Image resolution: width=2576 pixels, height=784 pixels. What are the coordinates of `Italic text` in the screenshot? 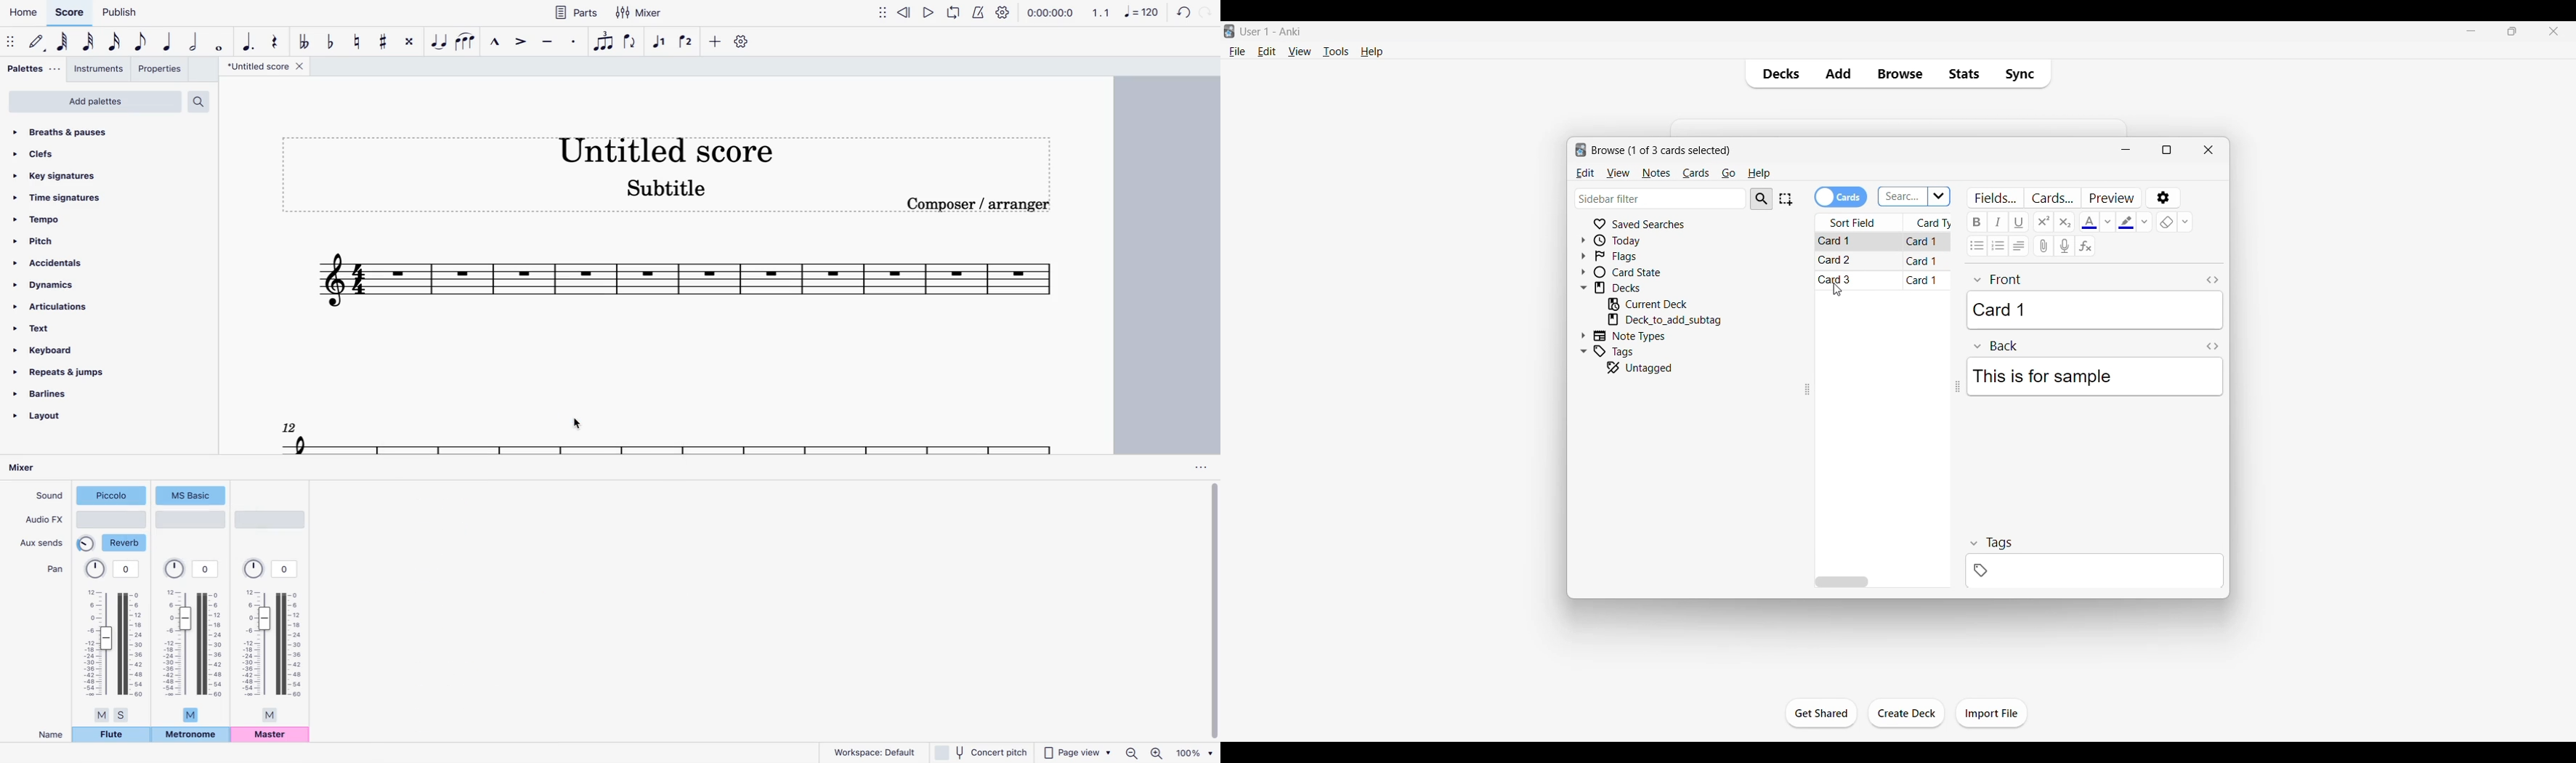 It's located at (1998, 222).